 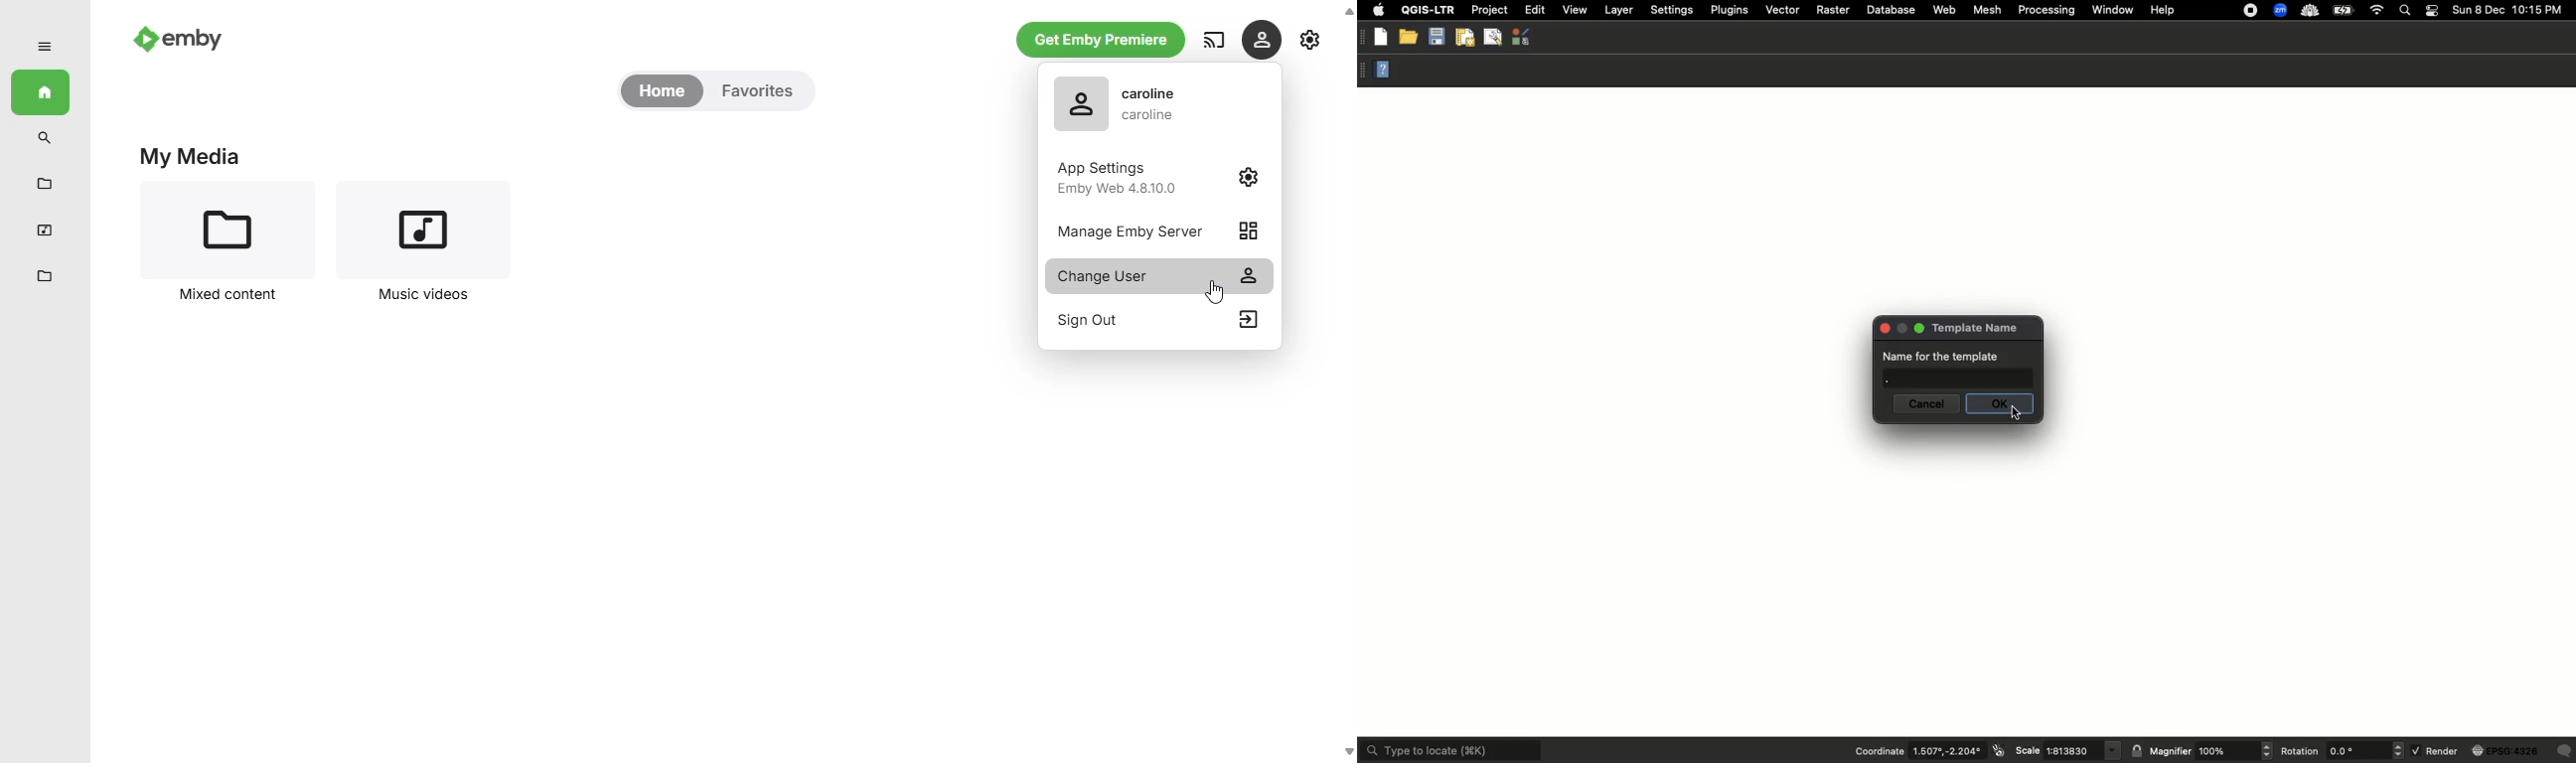 What do you see at coordinates (2407, 11) in the screenshot?
I see `Search` at bounding box center [2407, 11].